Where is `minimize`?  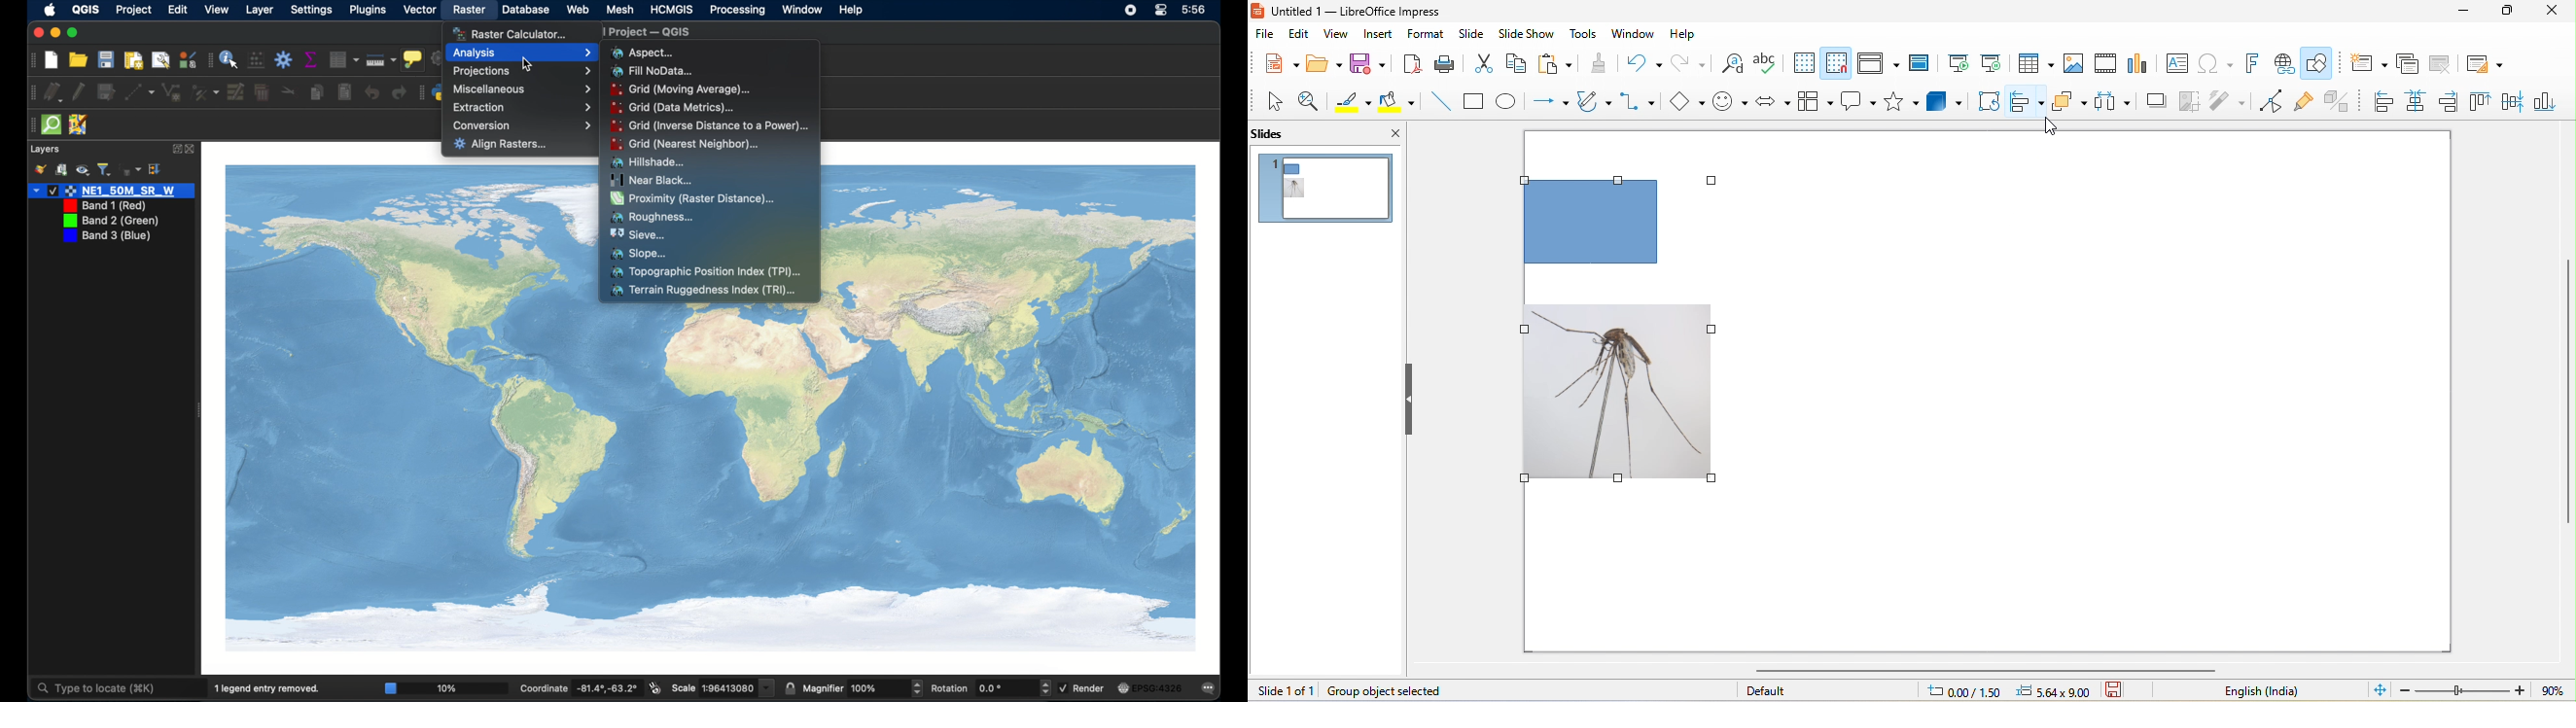
minimize is located at coordinates (2465, 12).